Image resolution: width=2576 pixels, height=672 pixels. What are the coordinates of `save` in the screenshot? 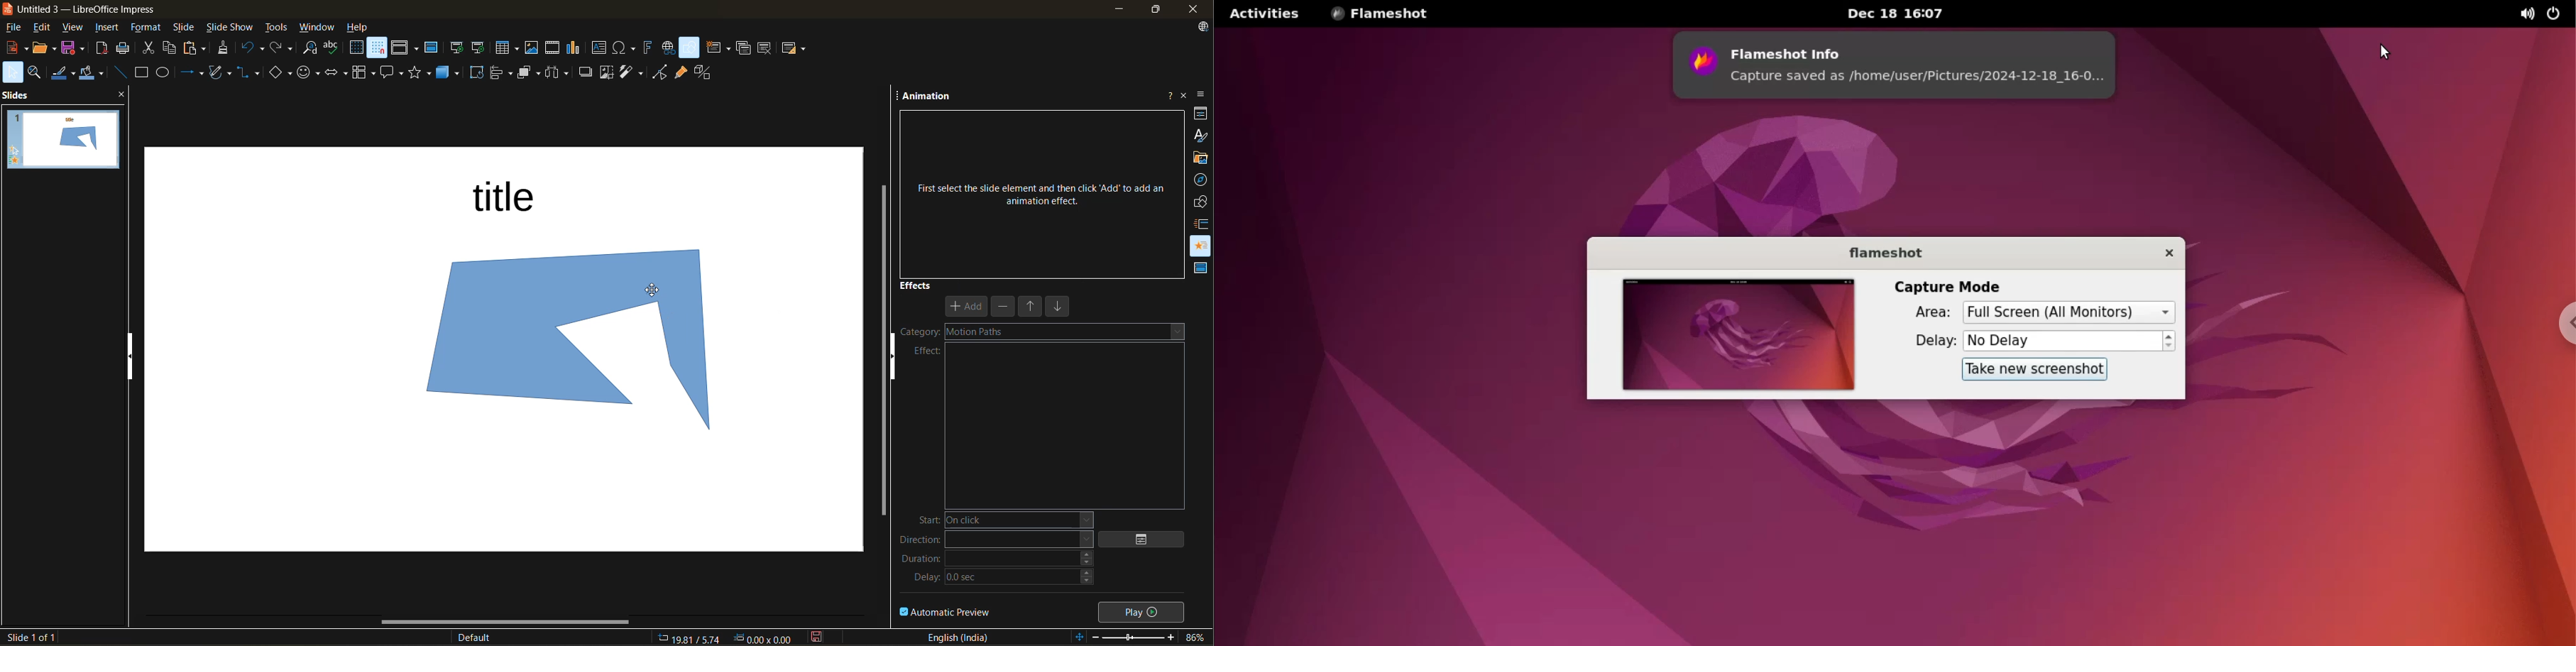 It's located at (74, 48).